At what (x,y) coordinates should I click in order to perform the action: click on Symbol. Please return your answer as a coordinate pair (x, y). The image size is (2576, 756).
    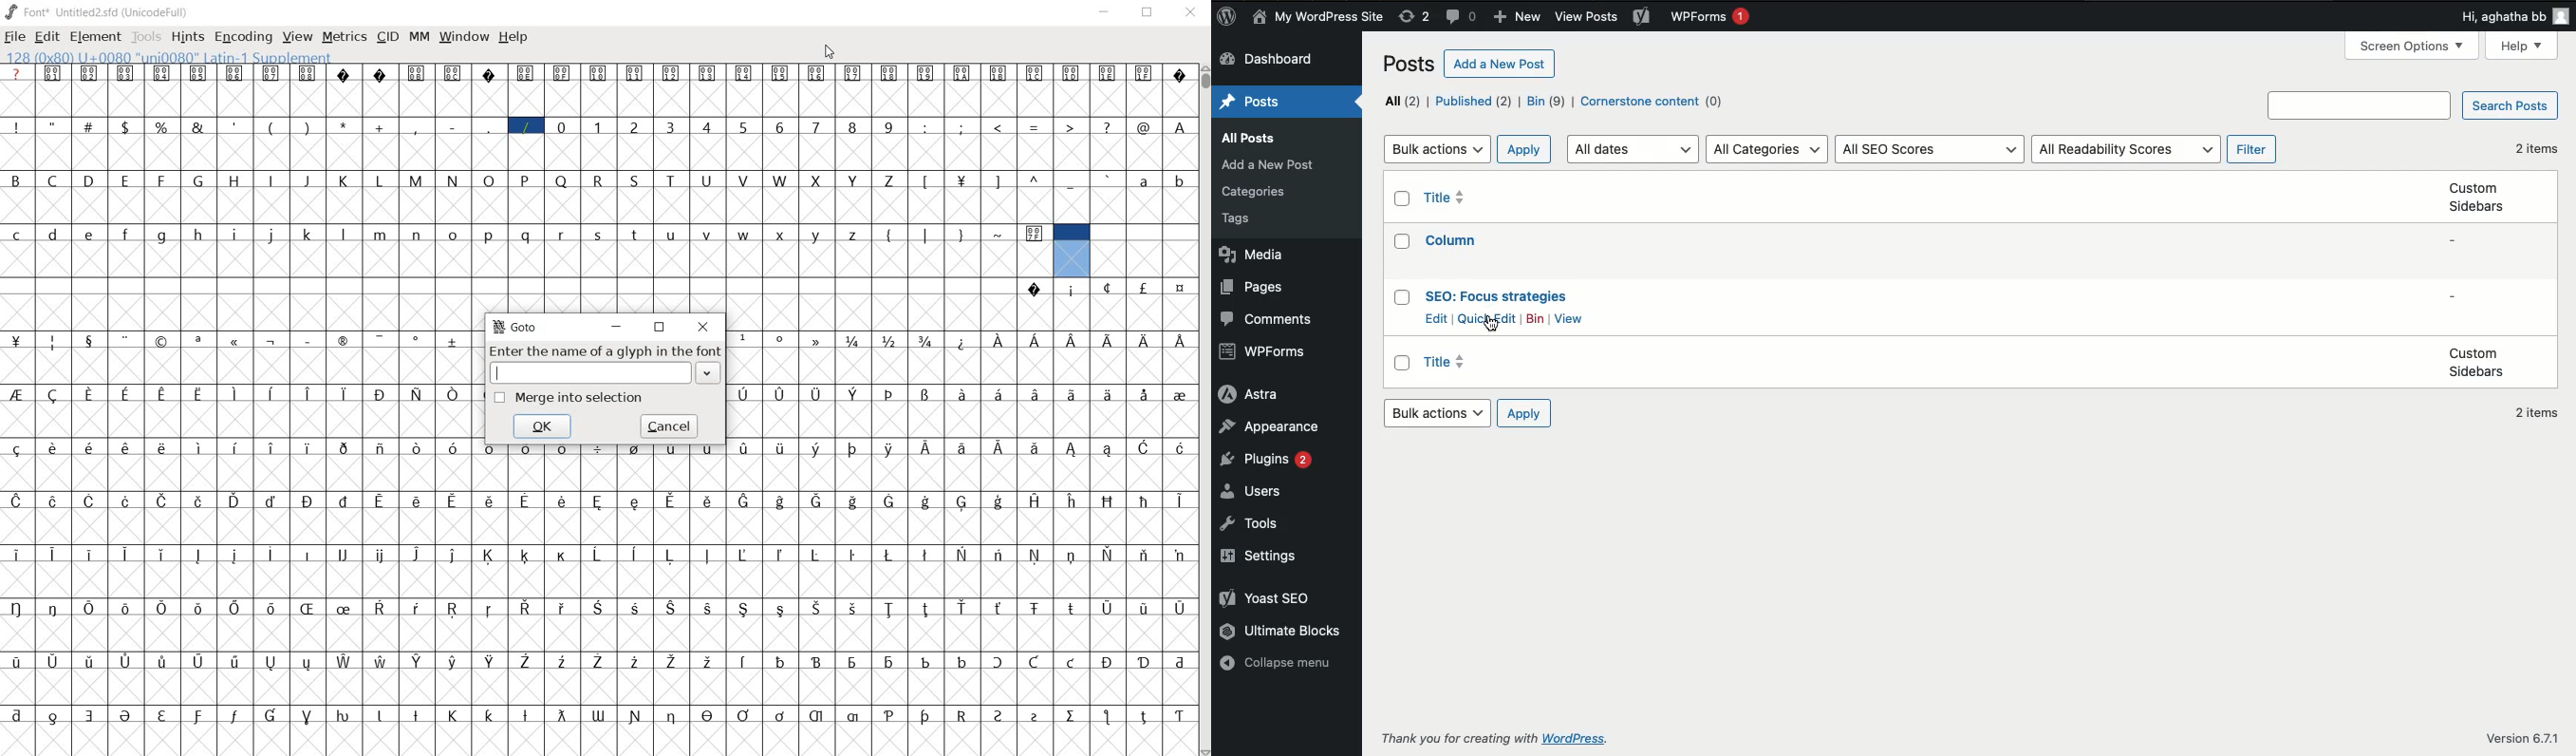
    Looking at the image, I should click on (562, 73).